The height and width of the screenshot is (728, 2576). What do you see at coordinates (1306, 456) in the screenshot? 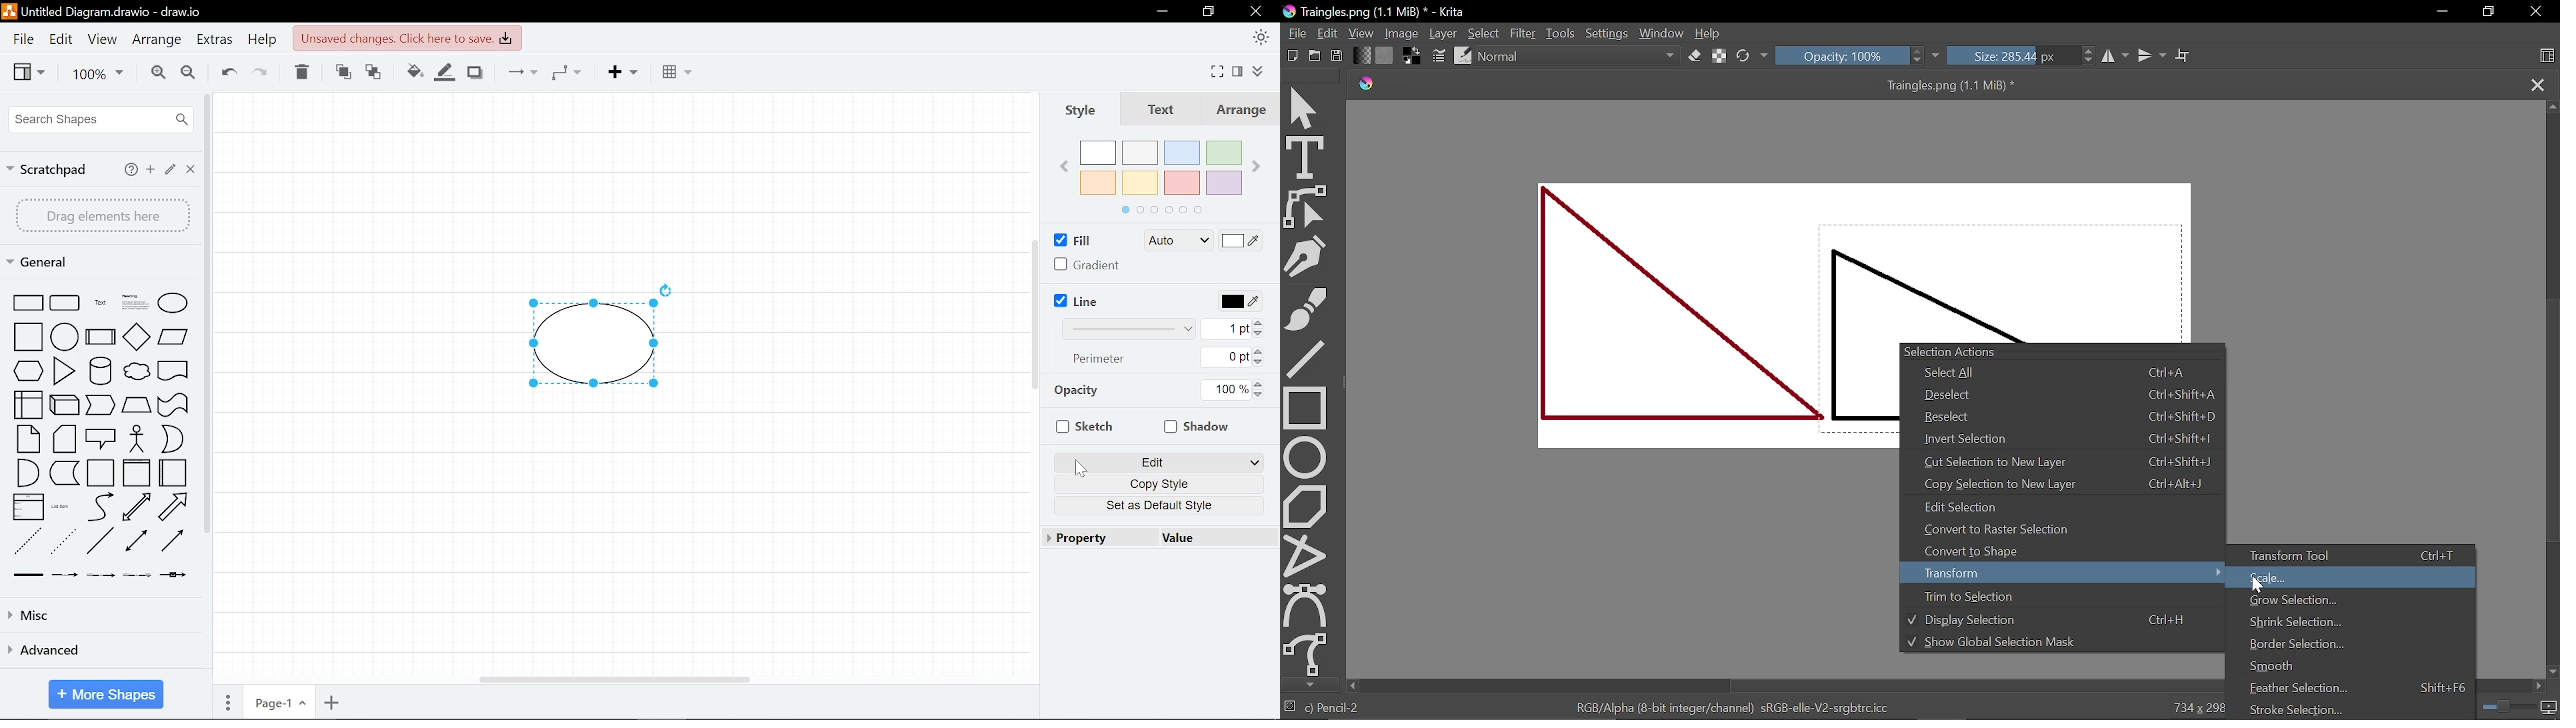
I see `Ellipse tool` at bounding box center [1306, 456].